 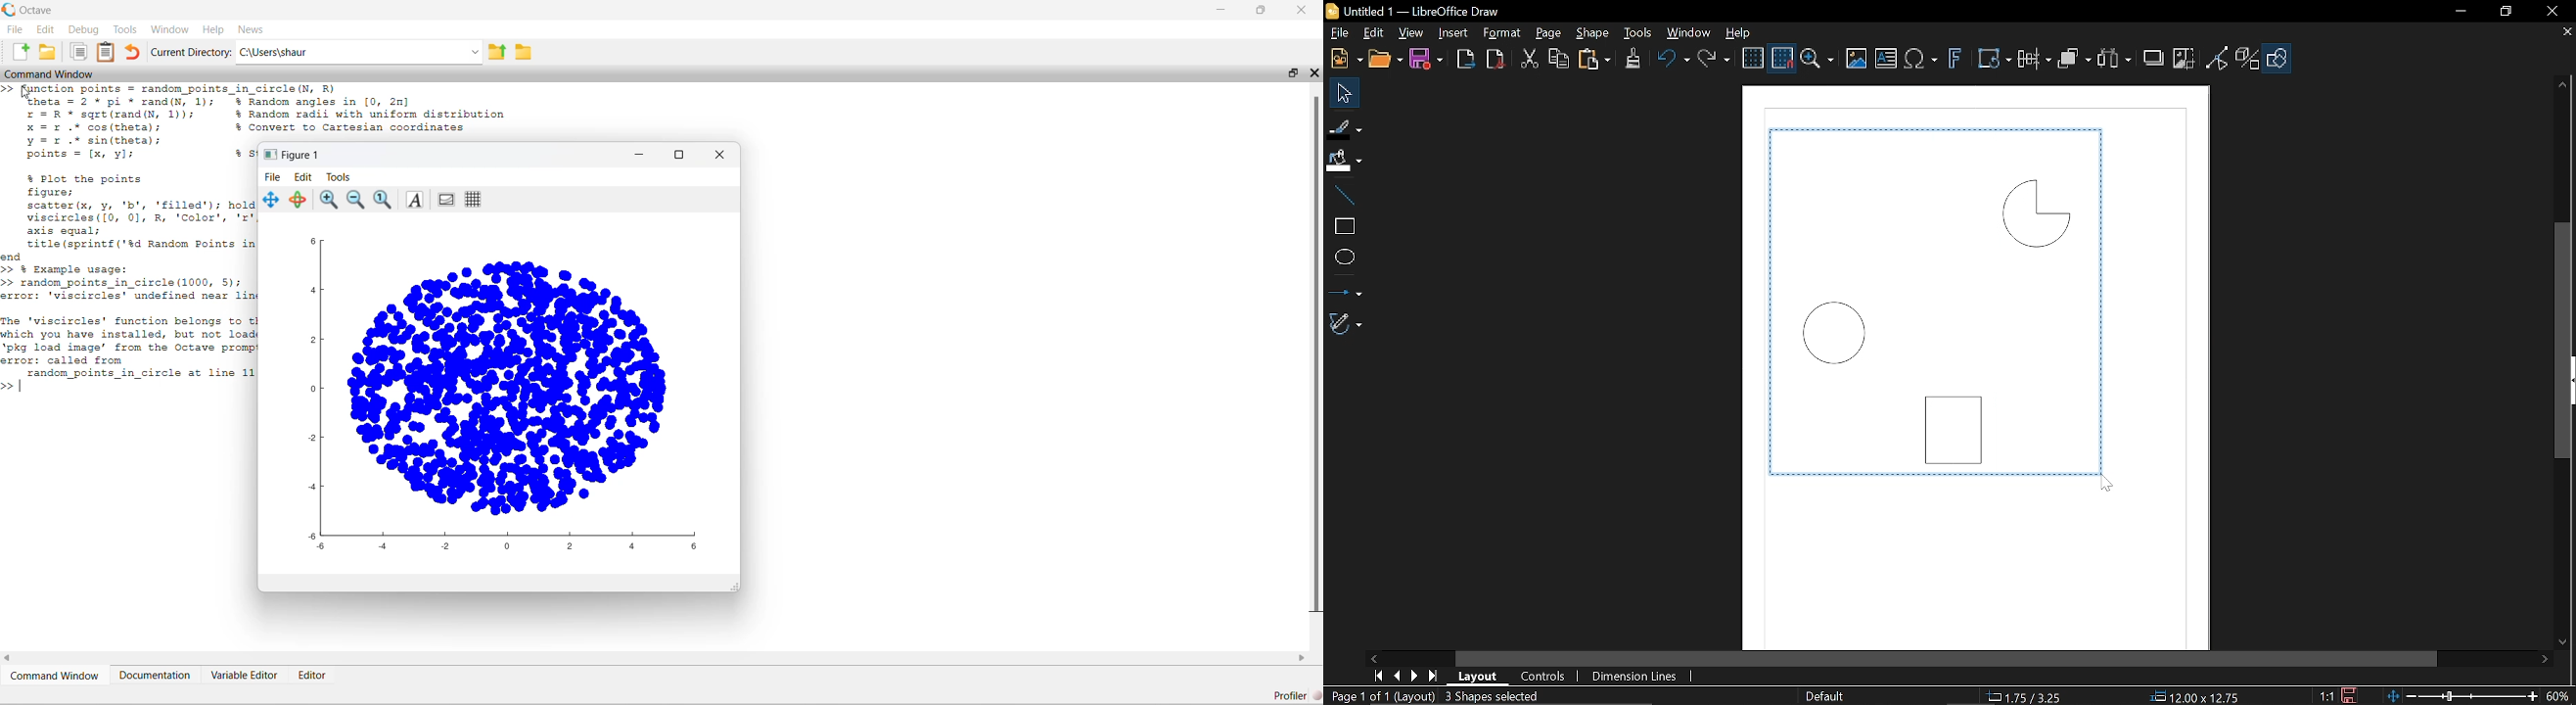 I want to click on Crop, so click(x=2184, y=57).